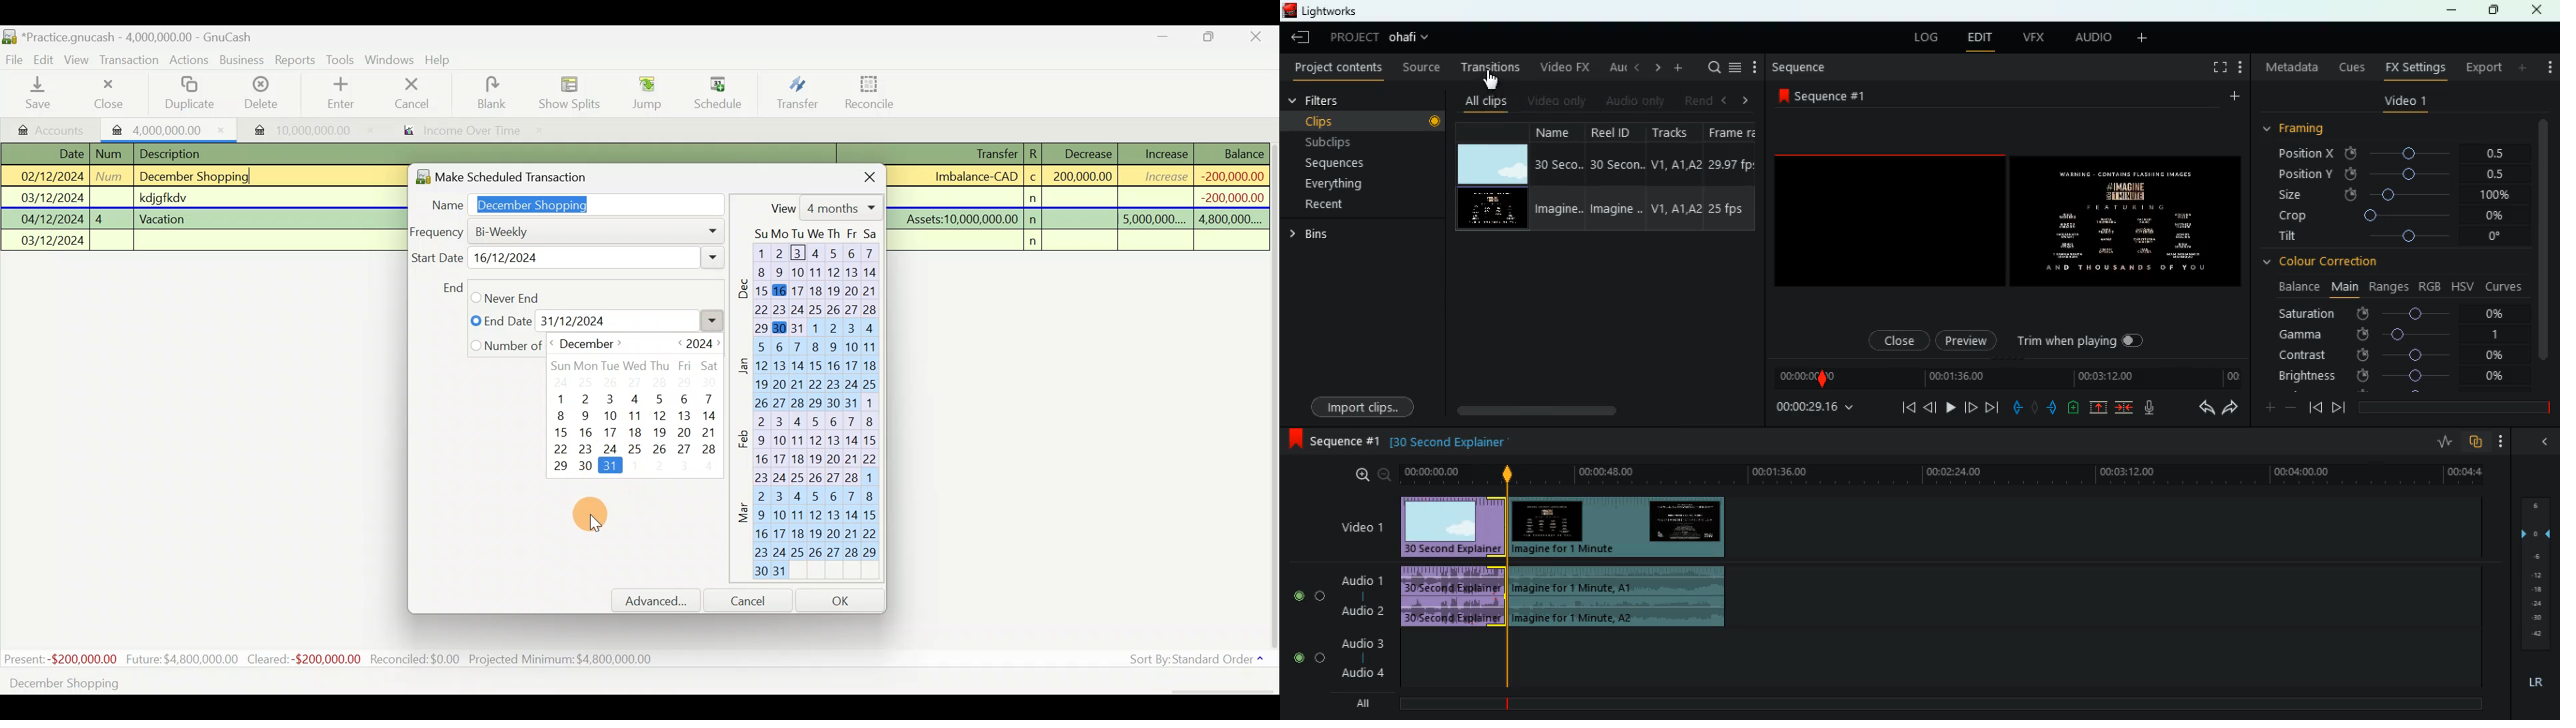 The width and height of the screenshot is (2576, 728). Describe the element at coordinates (2232, 99) in the screenshot. I see `more` at that location.